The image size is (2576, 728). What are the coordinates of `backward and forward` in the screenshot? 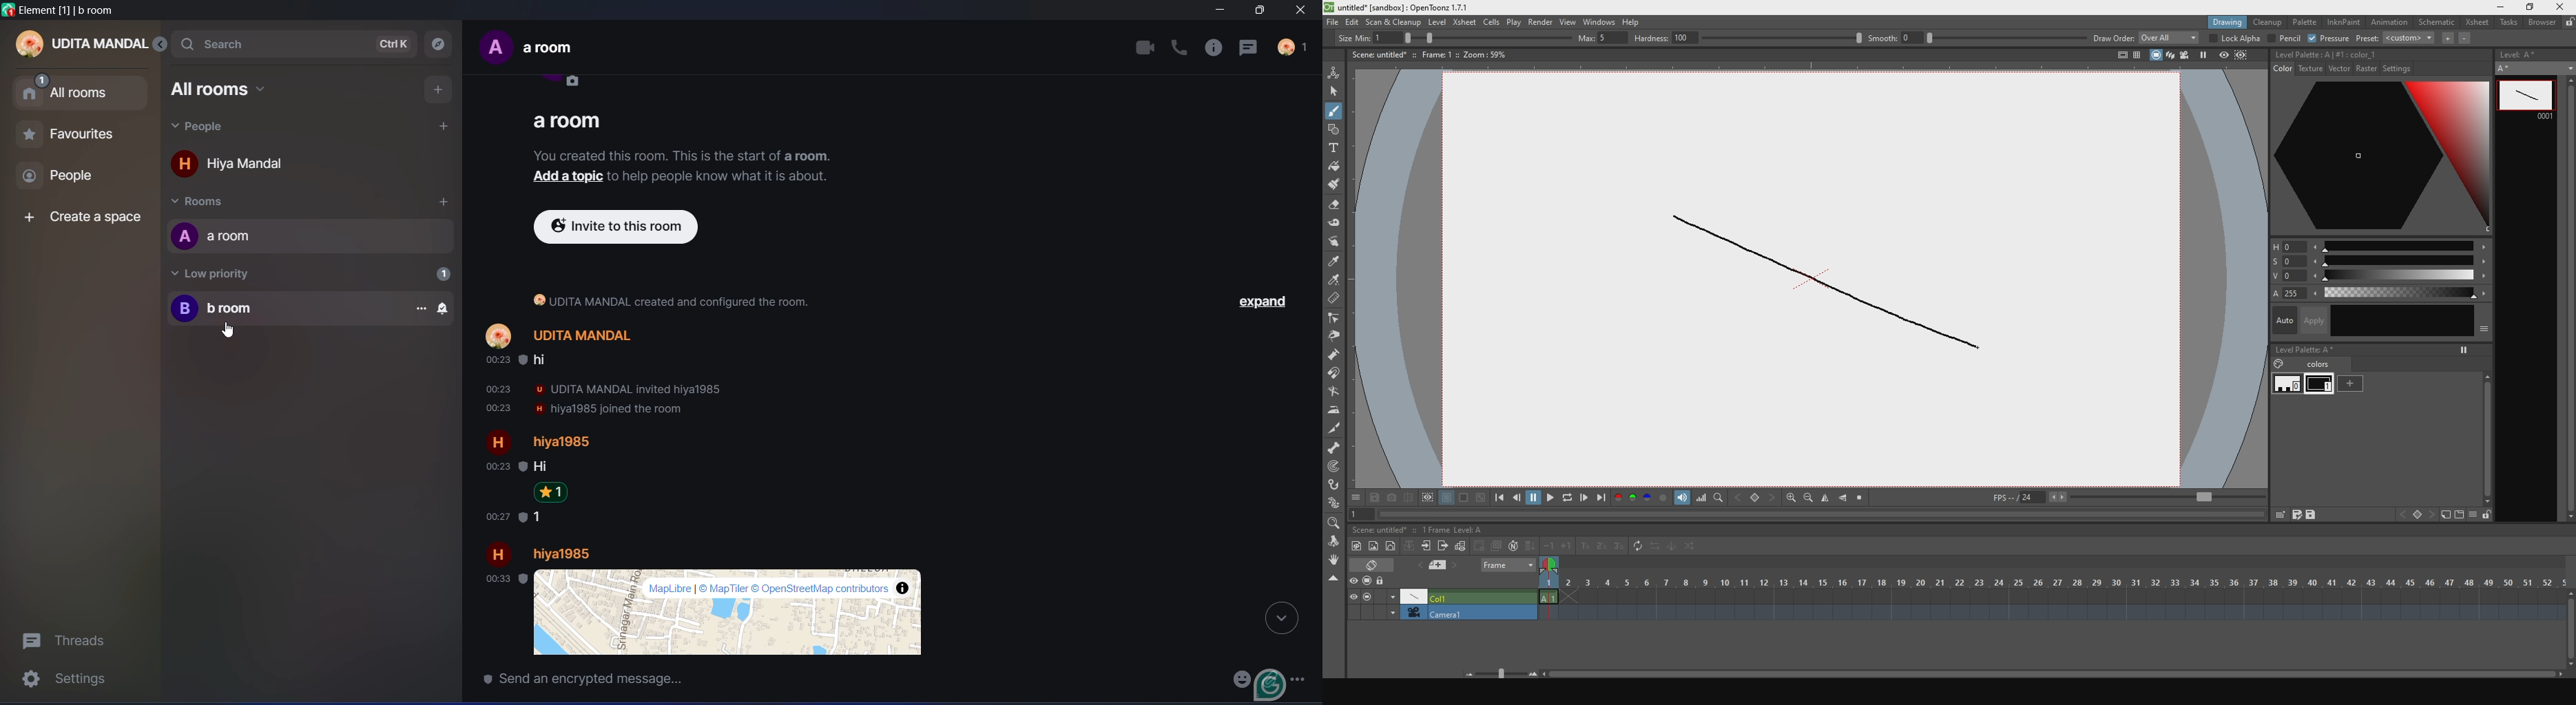 It's located at (1756, 498).